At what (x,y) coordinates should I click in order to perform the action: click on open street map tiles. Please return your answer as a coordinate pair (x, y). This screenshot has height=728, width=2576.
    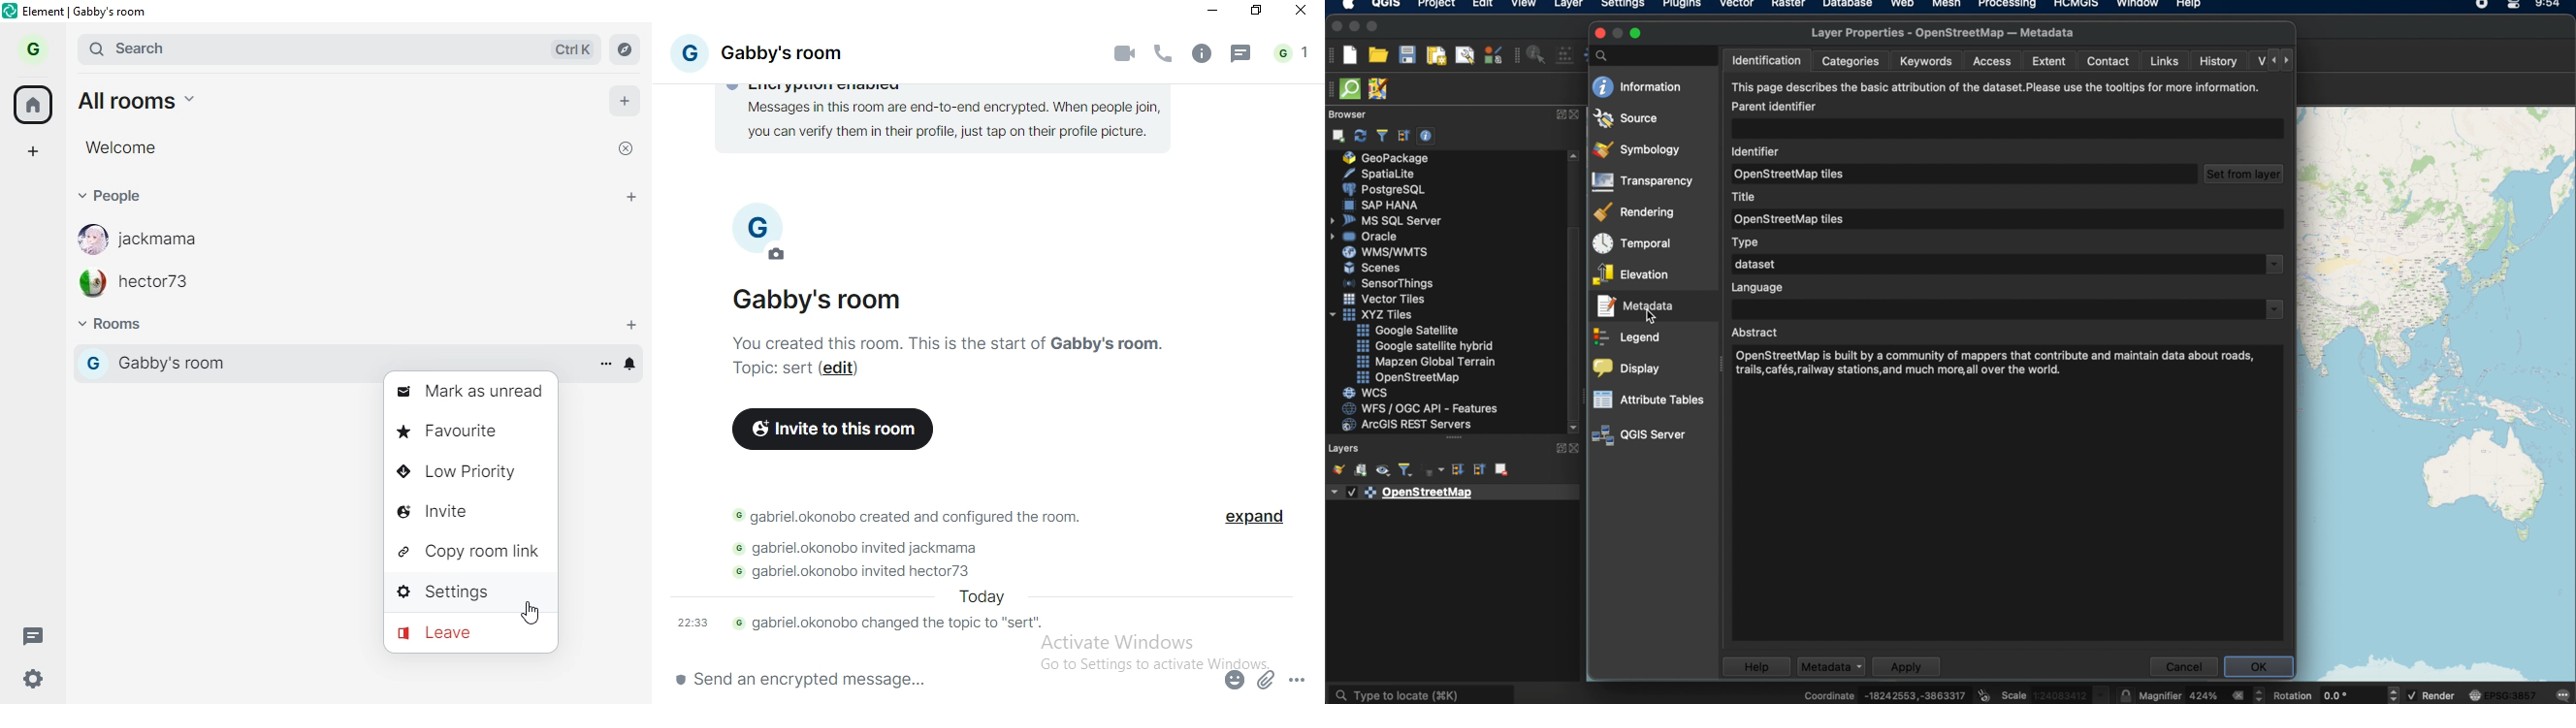
    Looking at the image, I should click on (1791, 218).